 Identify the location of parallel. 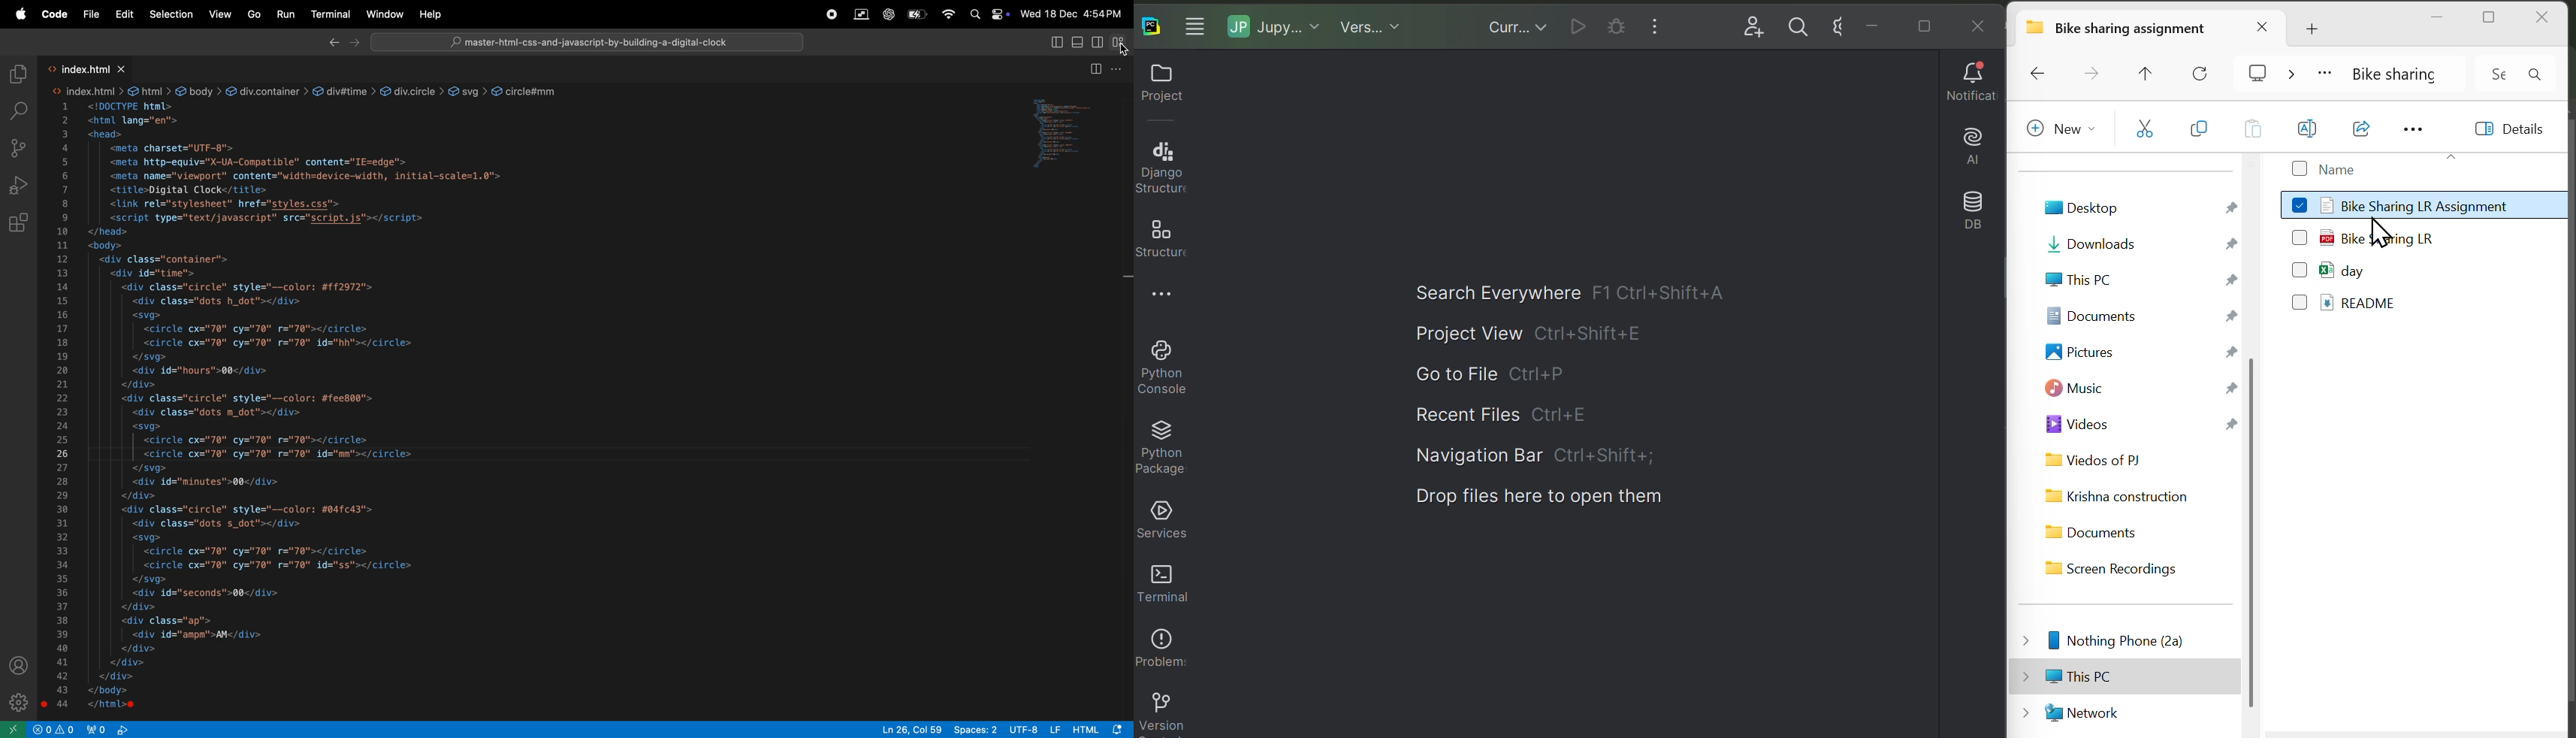
(862, 14).